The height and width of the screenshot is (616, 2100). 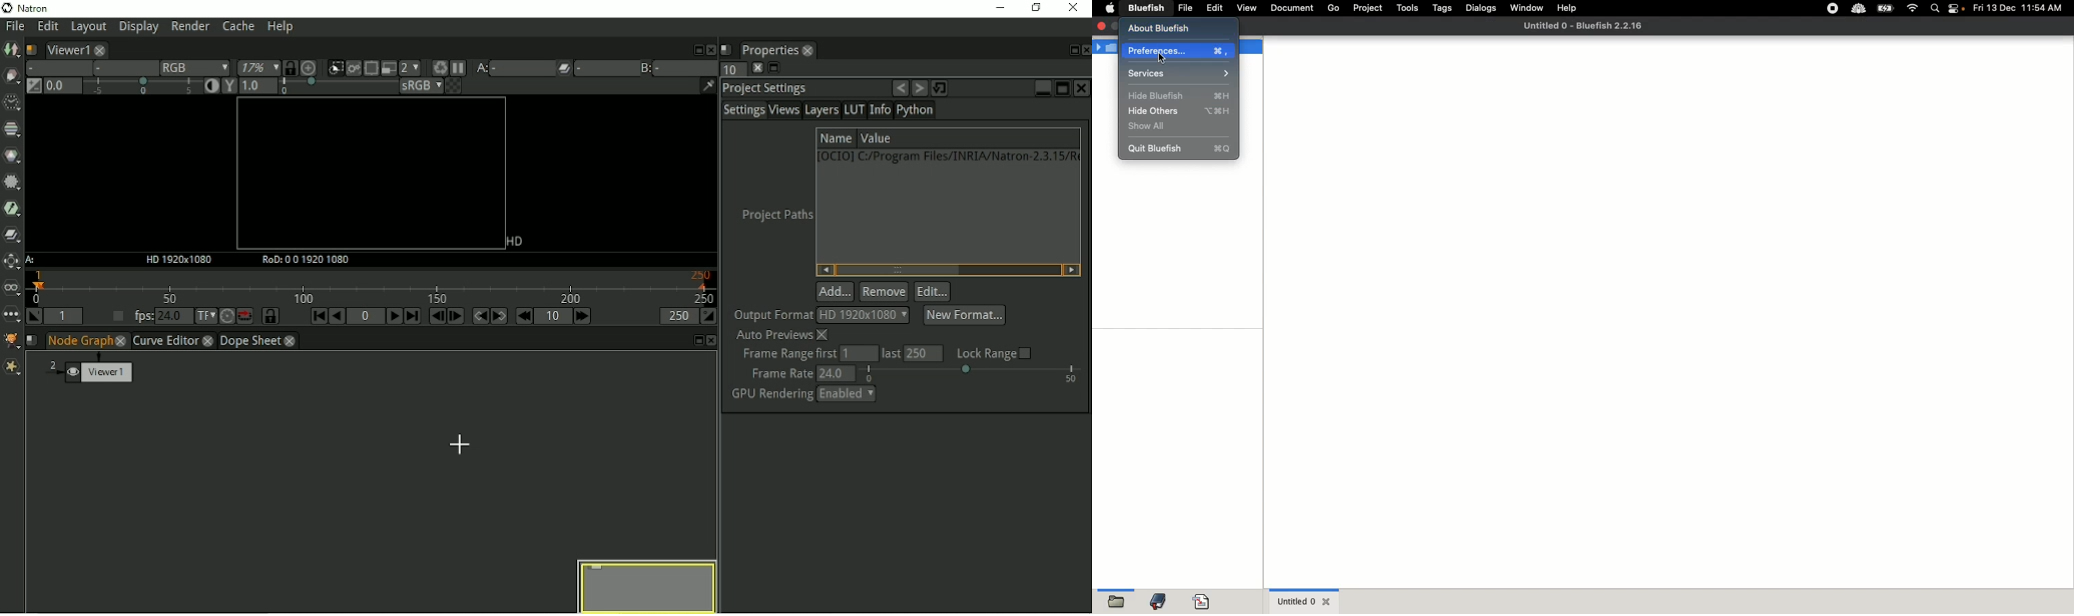 What do you see at coordinates (370, 289) in the screenshot?
I see `Timeline` at bounding box center [370, 289].